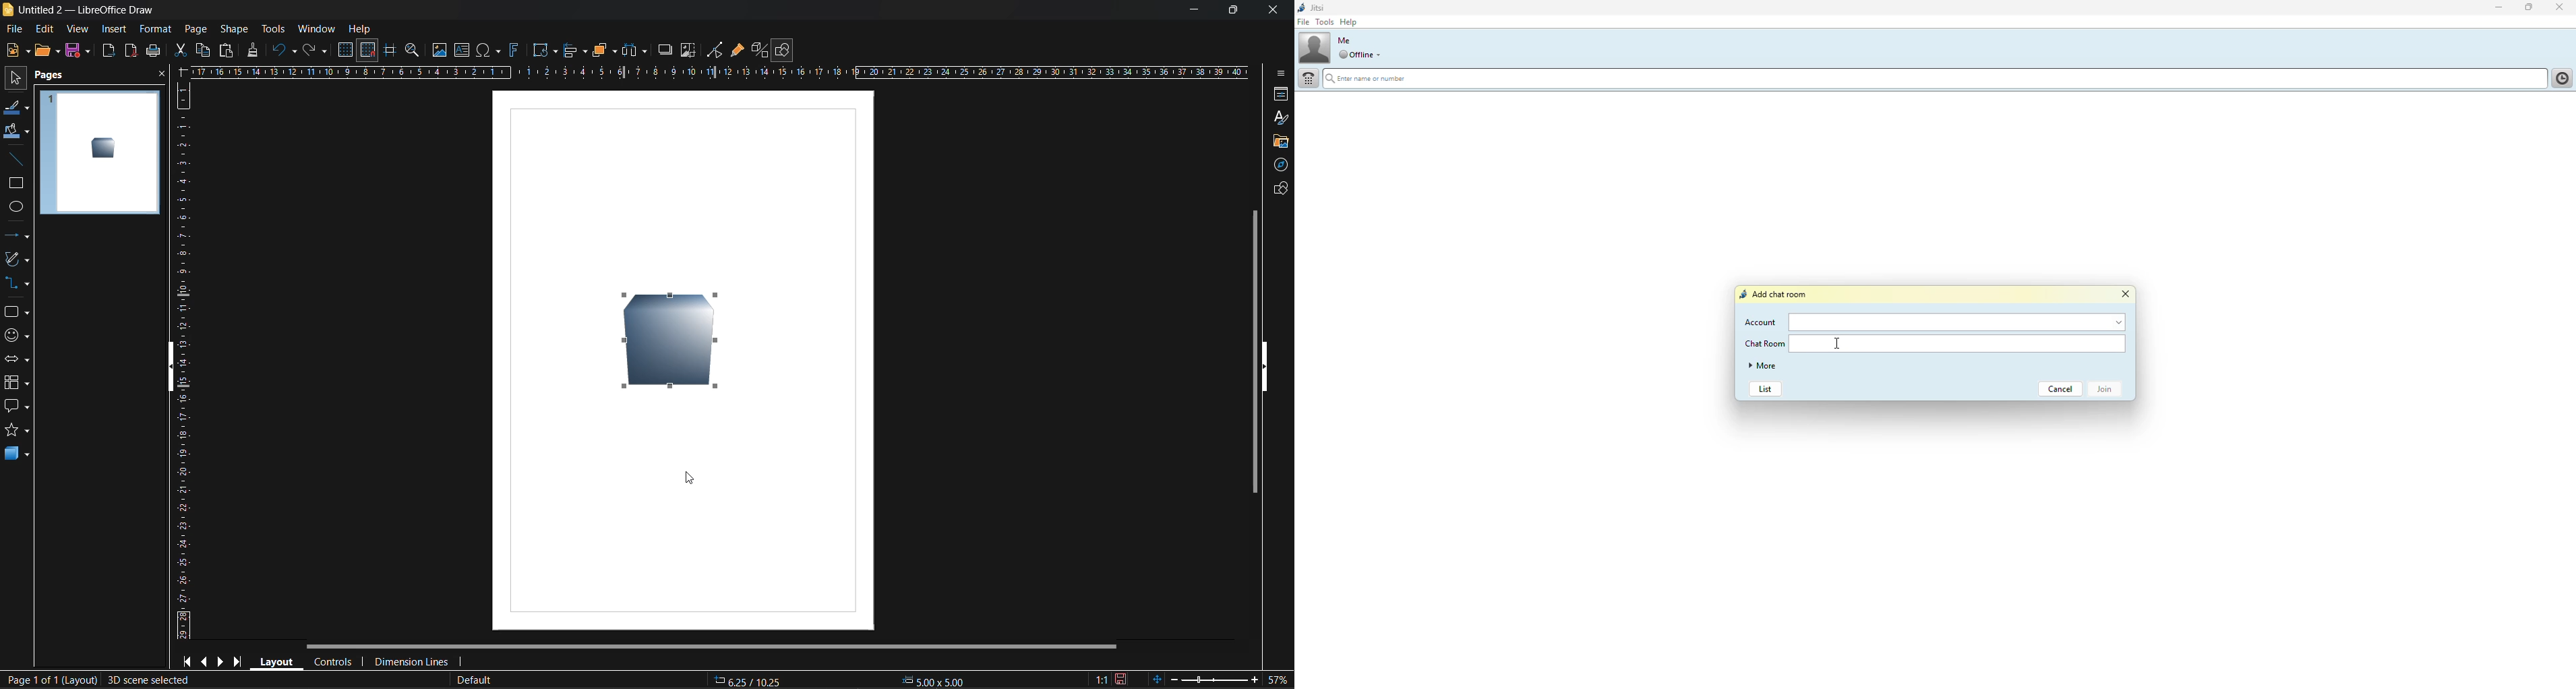 The width and height of the screenshot is (2576, 700). Describe the element at coordinates (1174, 678) in the screenshot. I see `zoom out` at that location.